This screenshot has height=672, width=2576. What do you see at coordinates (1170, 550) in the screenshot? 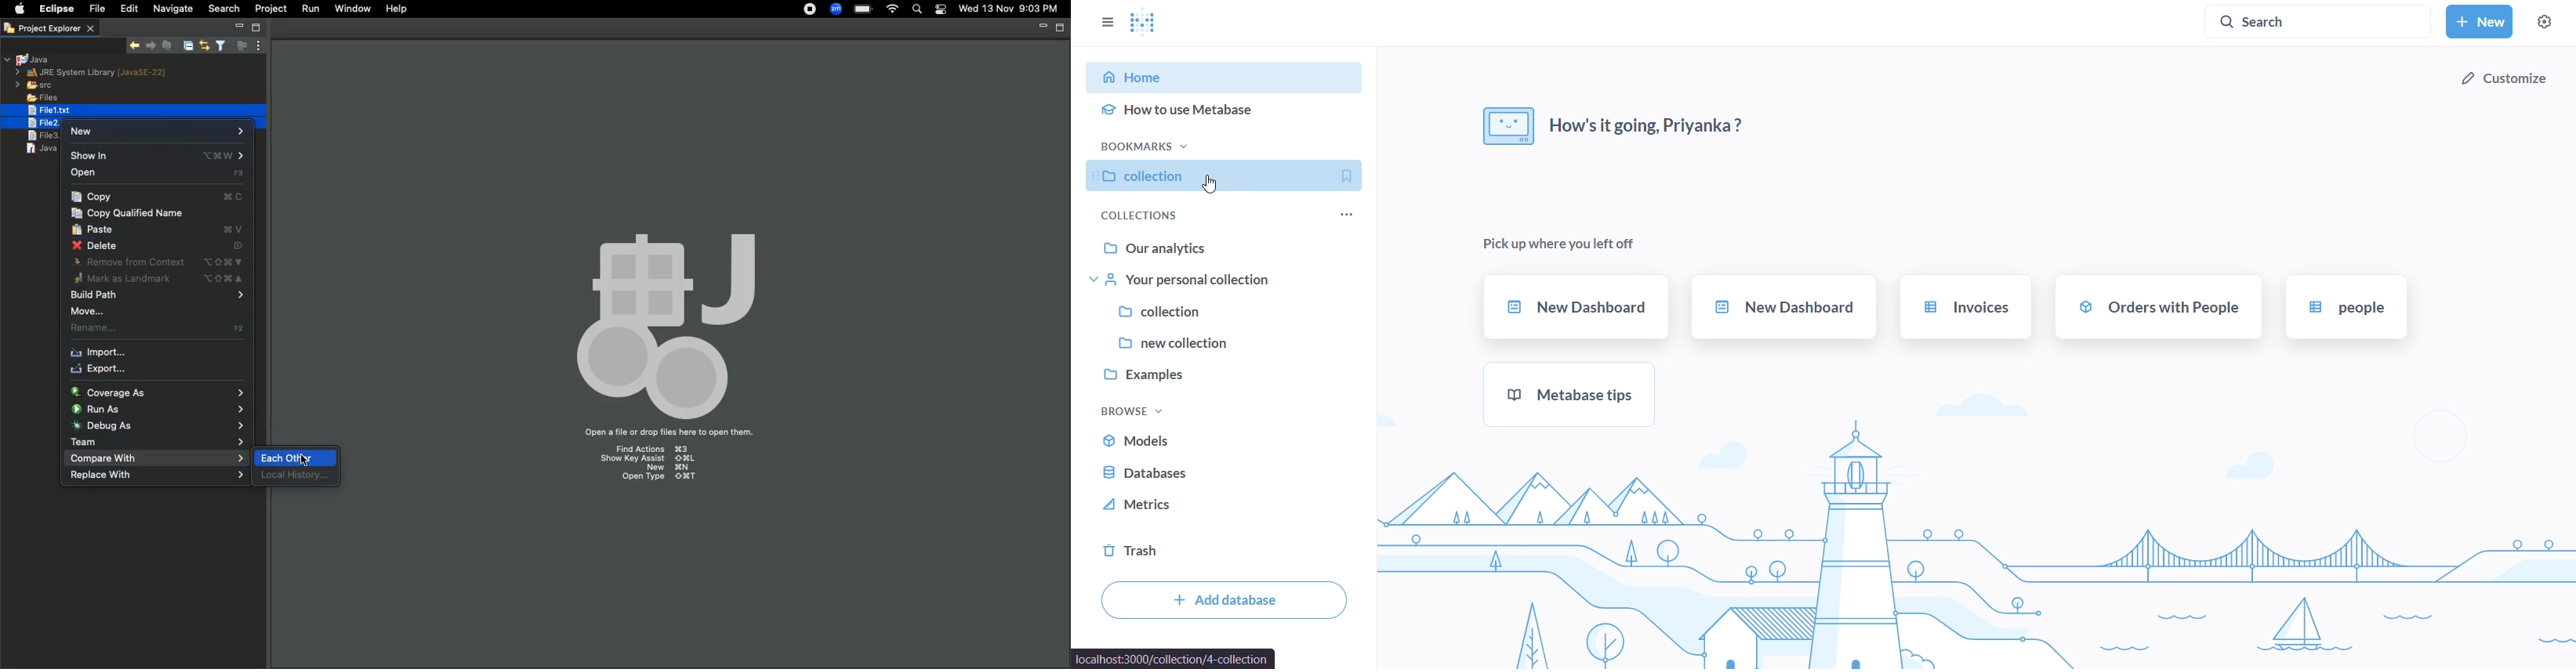
I see `trash ` at bounding box center [1170, 550].